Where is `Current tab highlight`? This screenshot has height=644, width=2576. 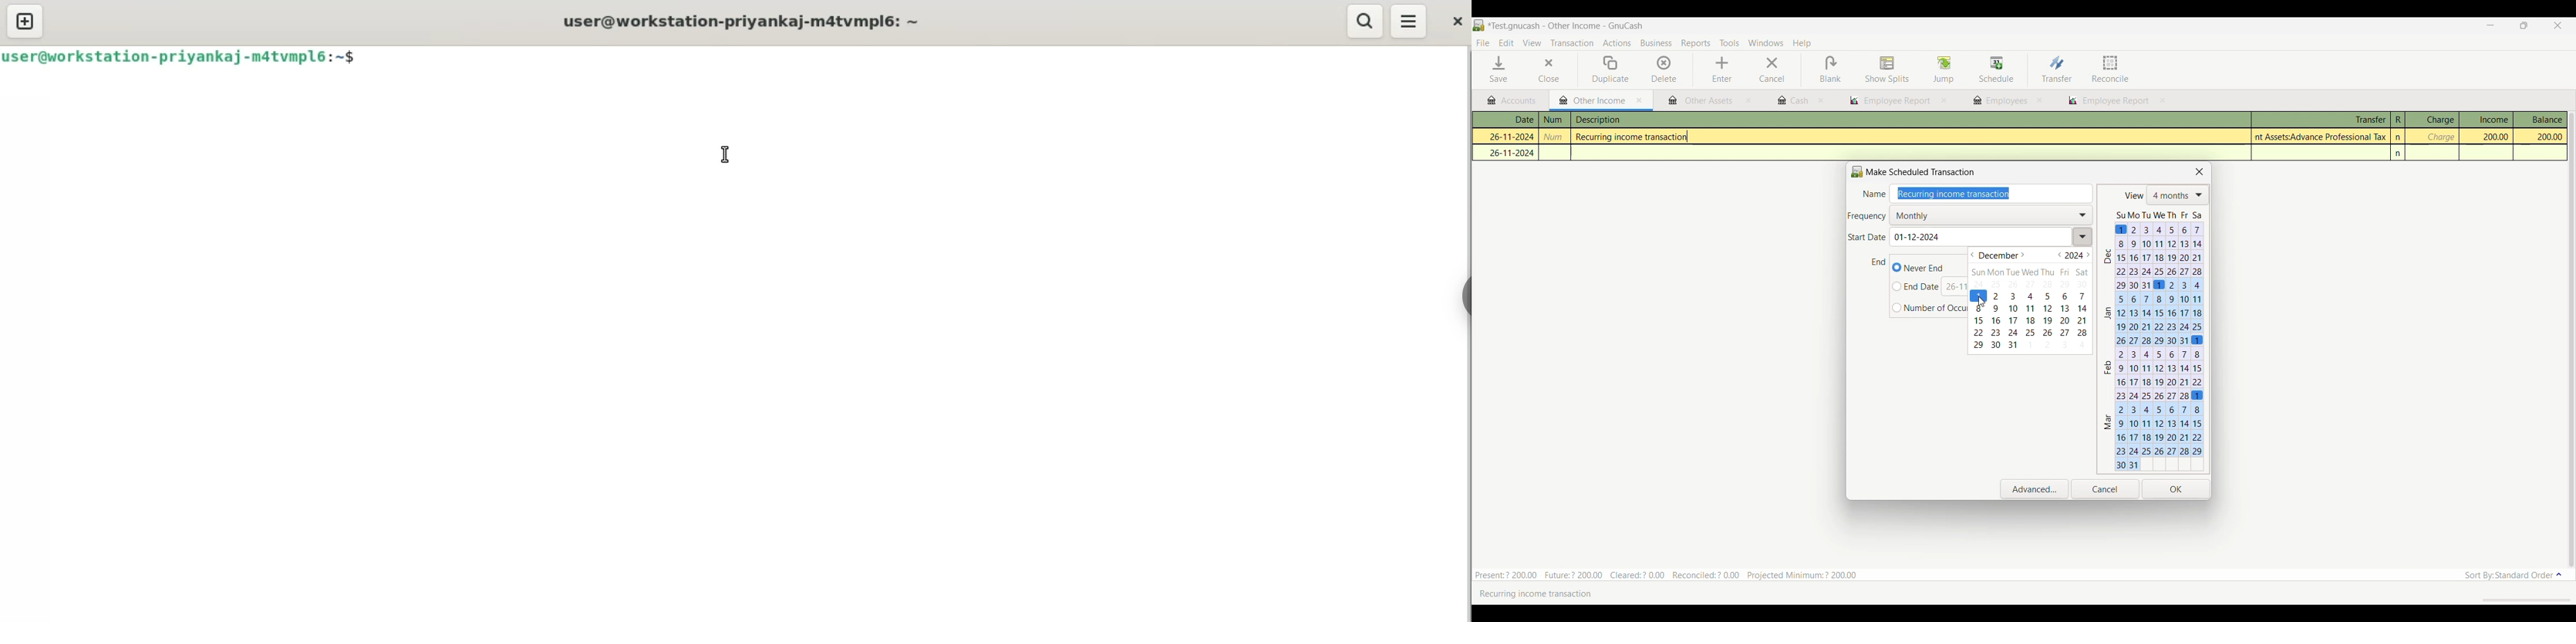
Current tab highlight is located at coordinates (1589, 100).